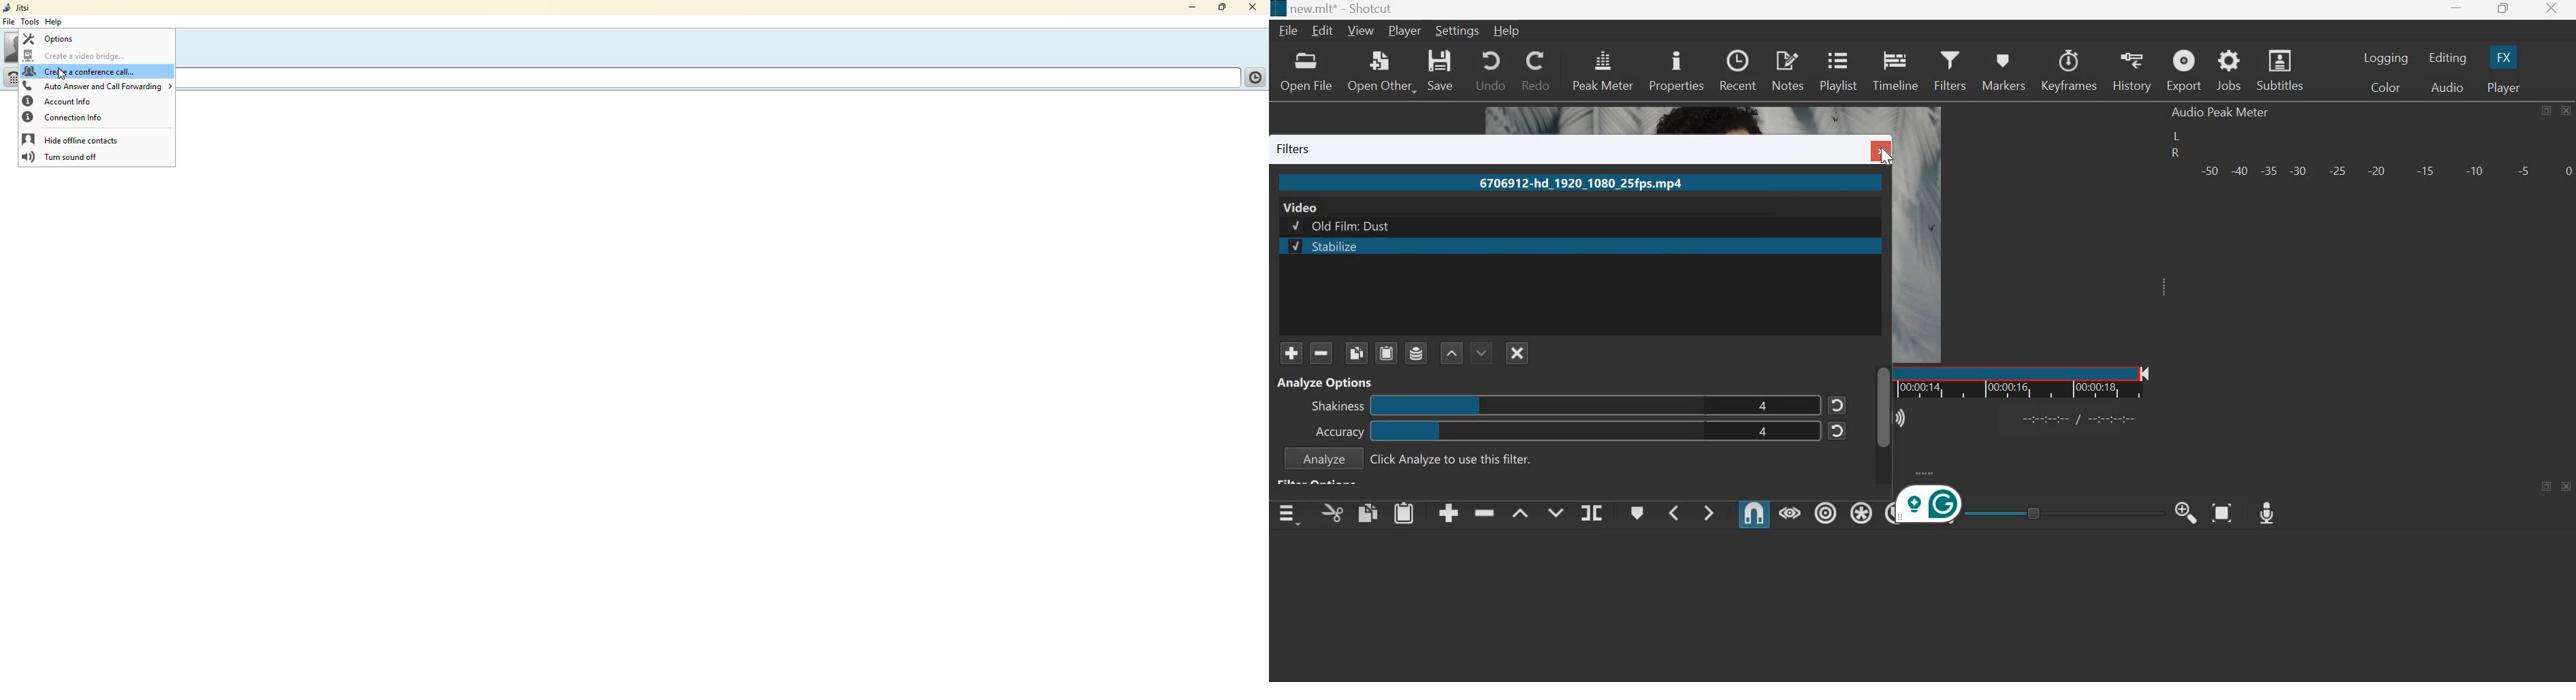 This screenshot has width=2576, height=700. I want to click on zoom slider, so click(2059, 513).